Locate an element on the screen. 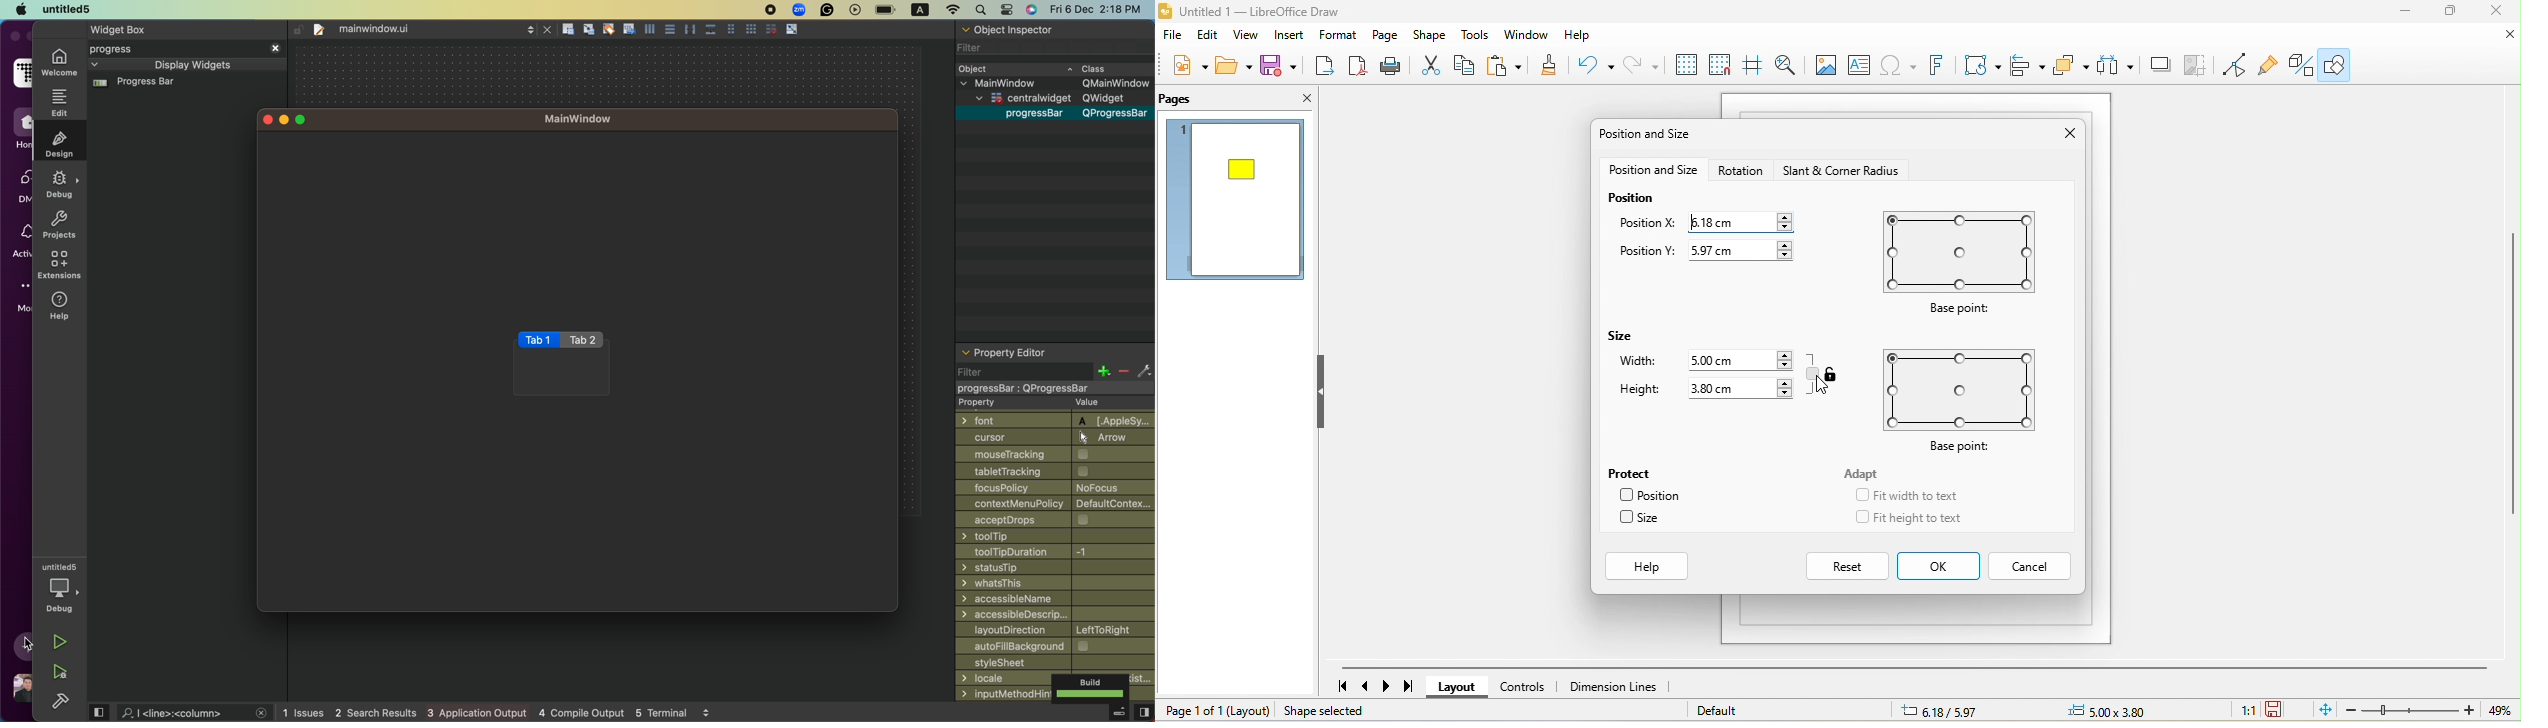 This screenshot has width=2548, height=728. help is located at coordinates (1647, 567).